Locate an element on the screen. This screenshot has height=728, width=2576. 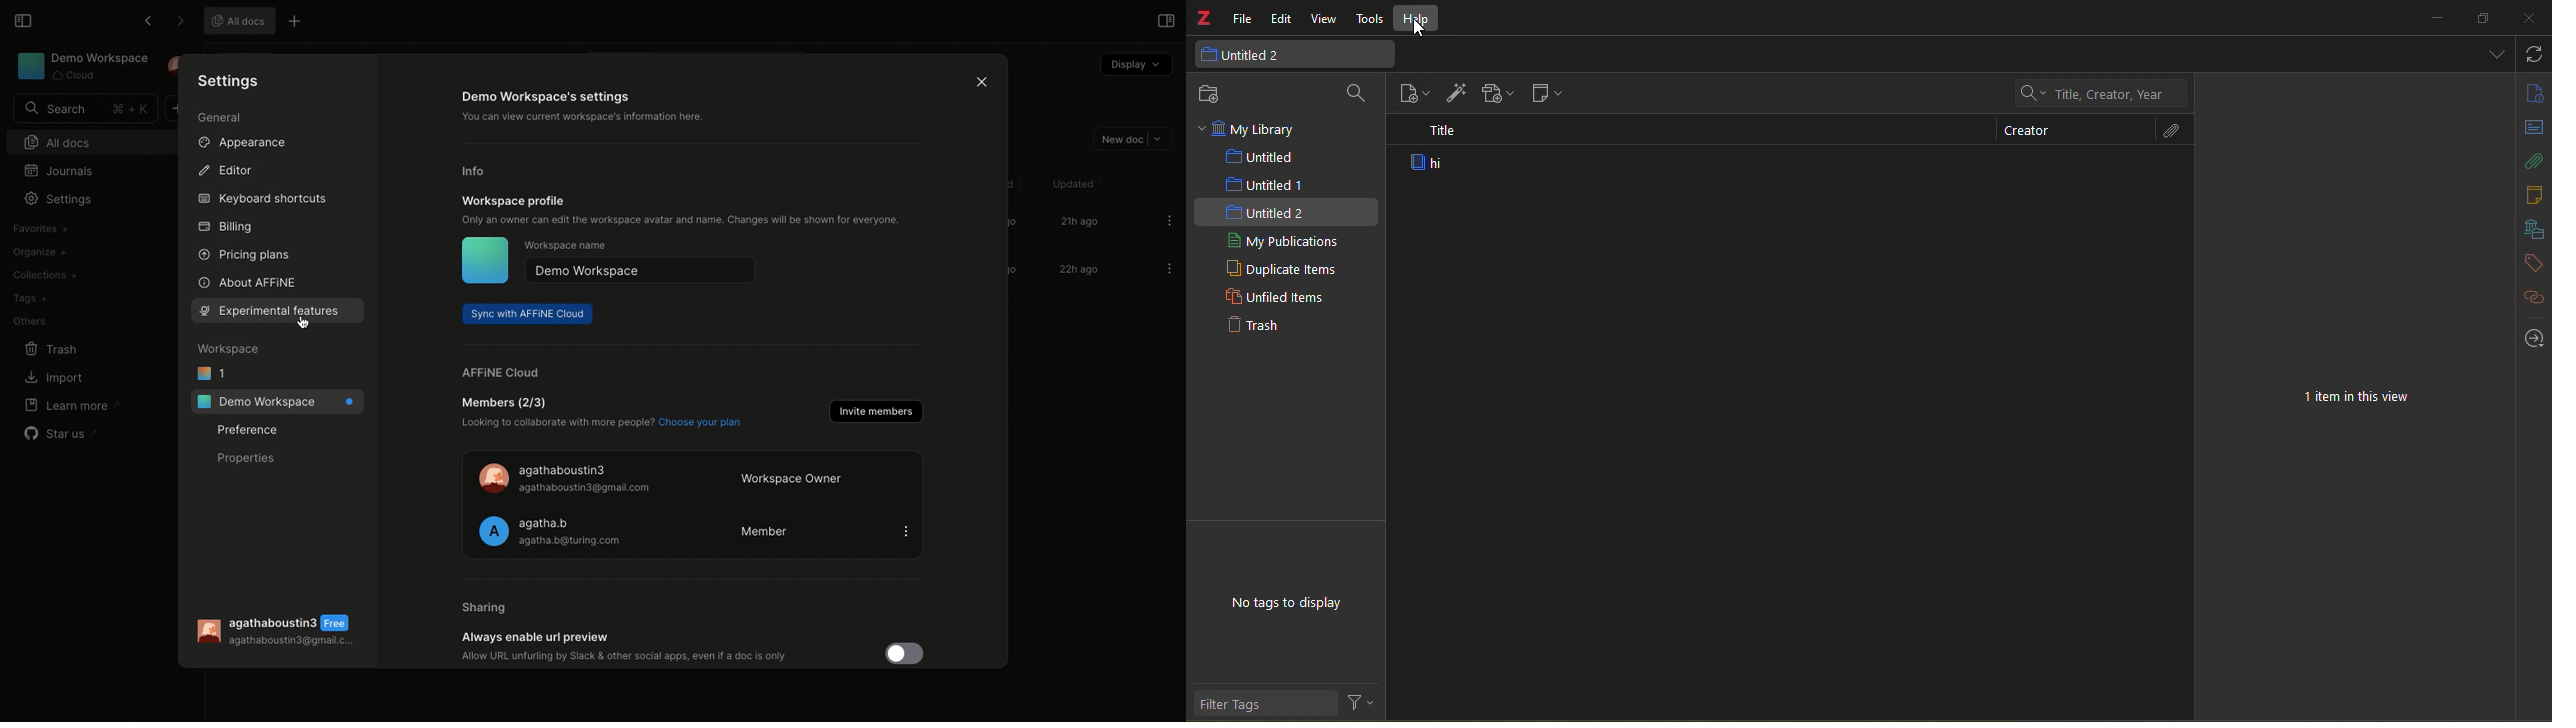
my library is located at coordinates (1258, 127).